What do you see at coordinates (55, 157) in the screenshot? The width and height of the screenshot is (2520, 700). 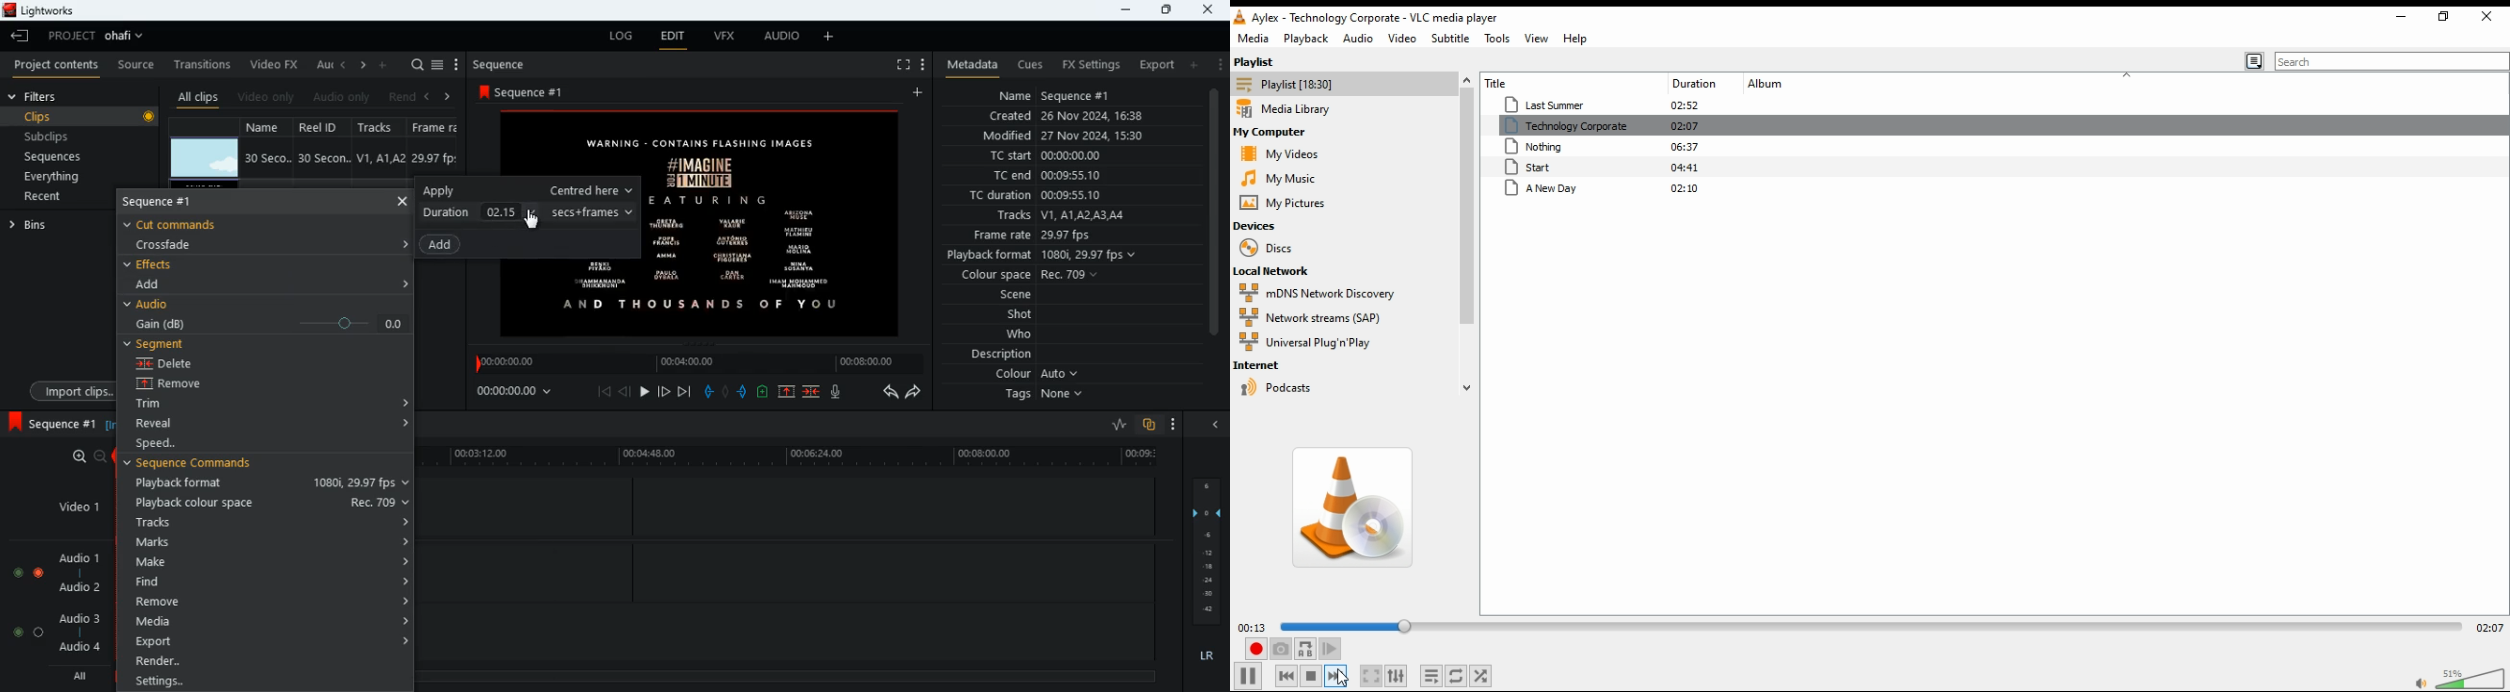 I see `sequences` at bounding box center [55, 157].